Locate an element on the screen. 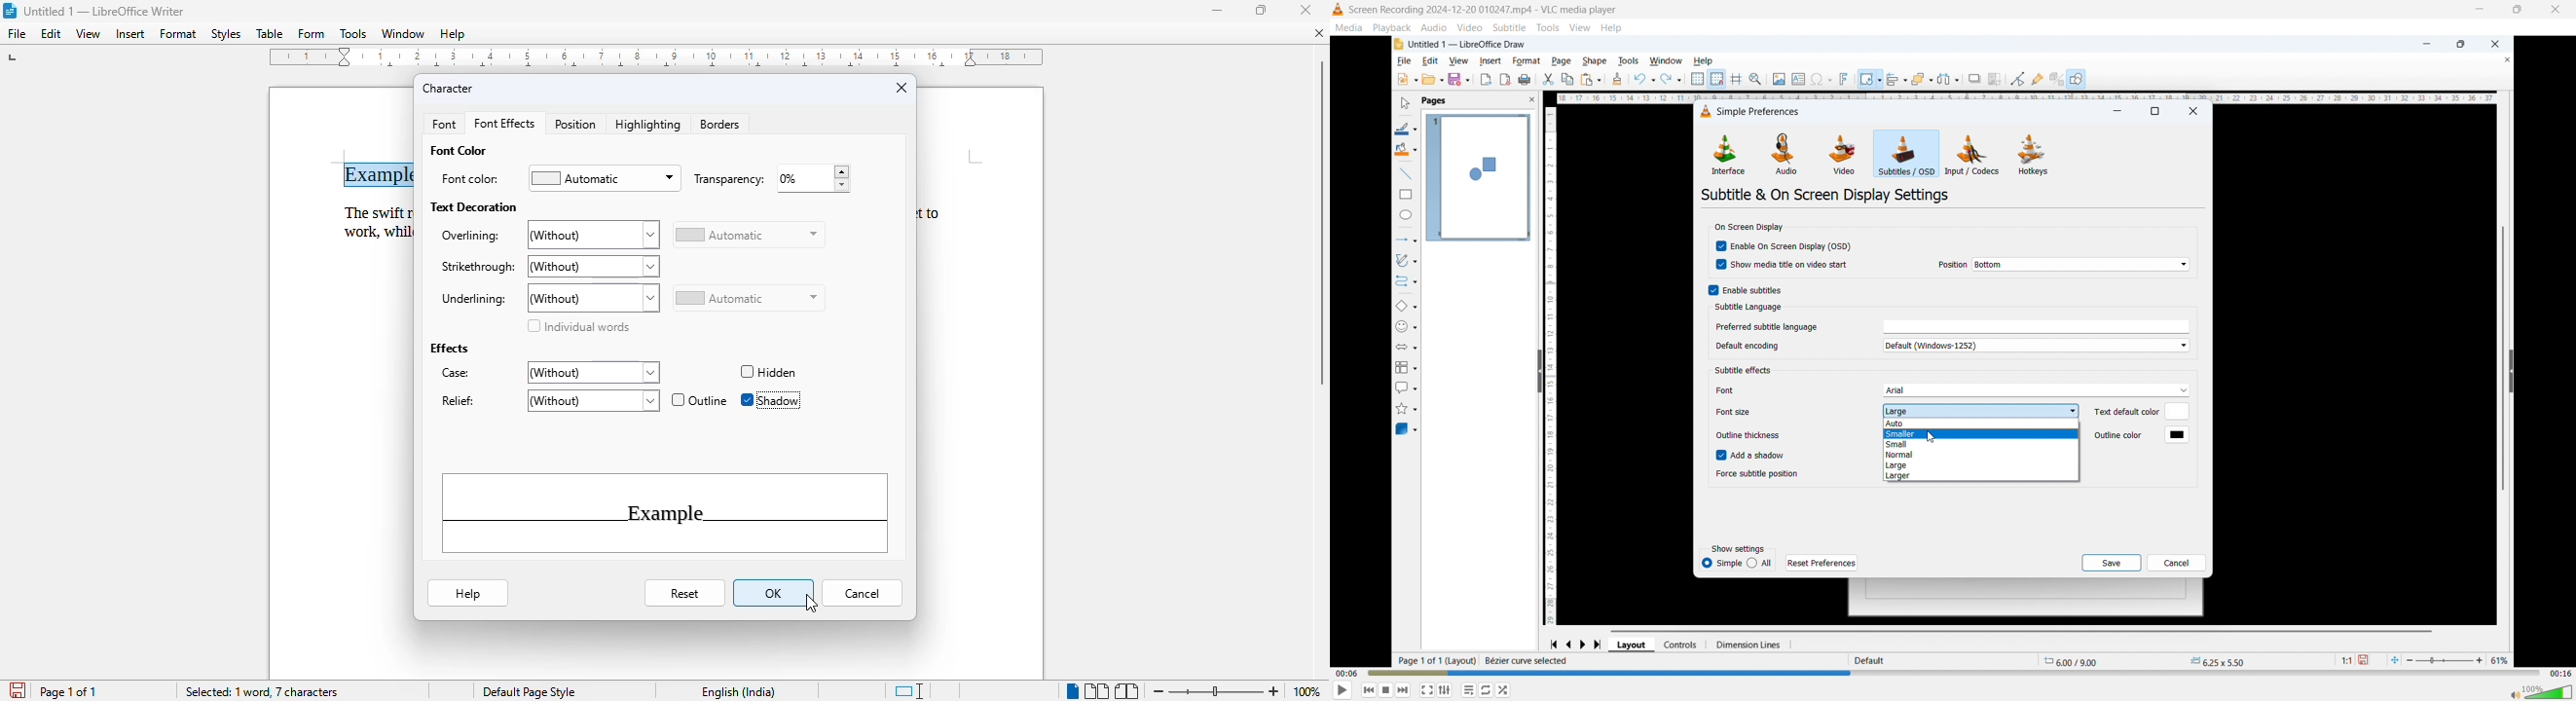 The image size is (2576, 728). Reset preferences is located at coordinates (1822, 562).